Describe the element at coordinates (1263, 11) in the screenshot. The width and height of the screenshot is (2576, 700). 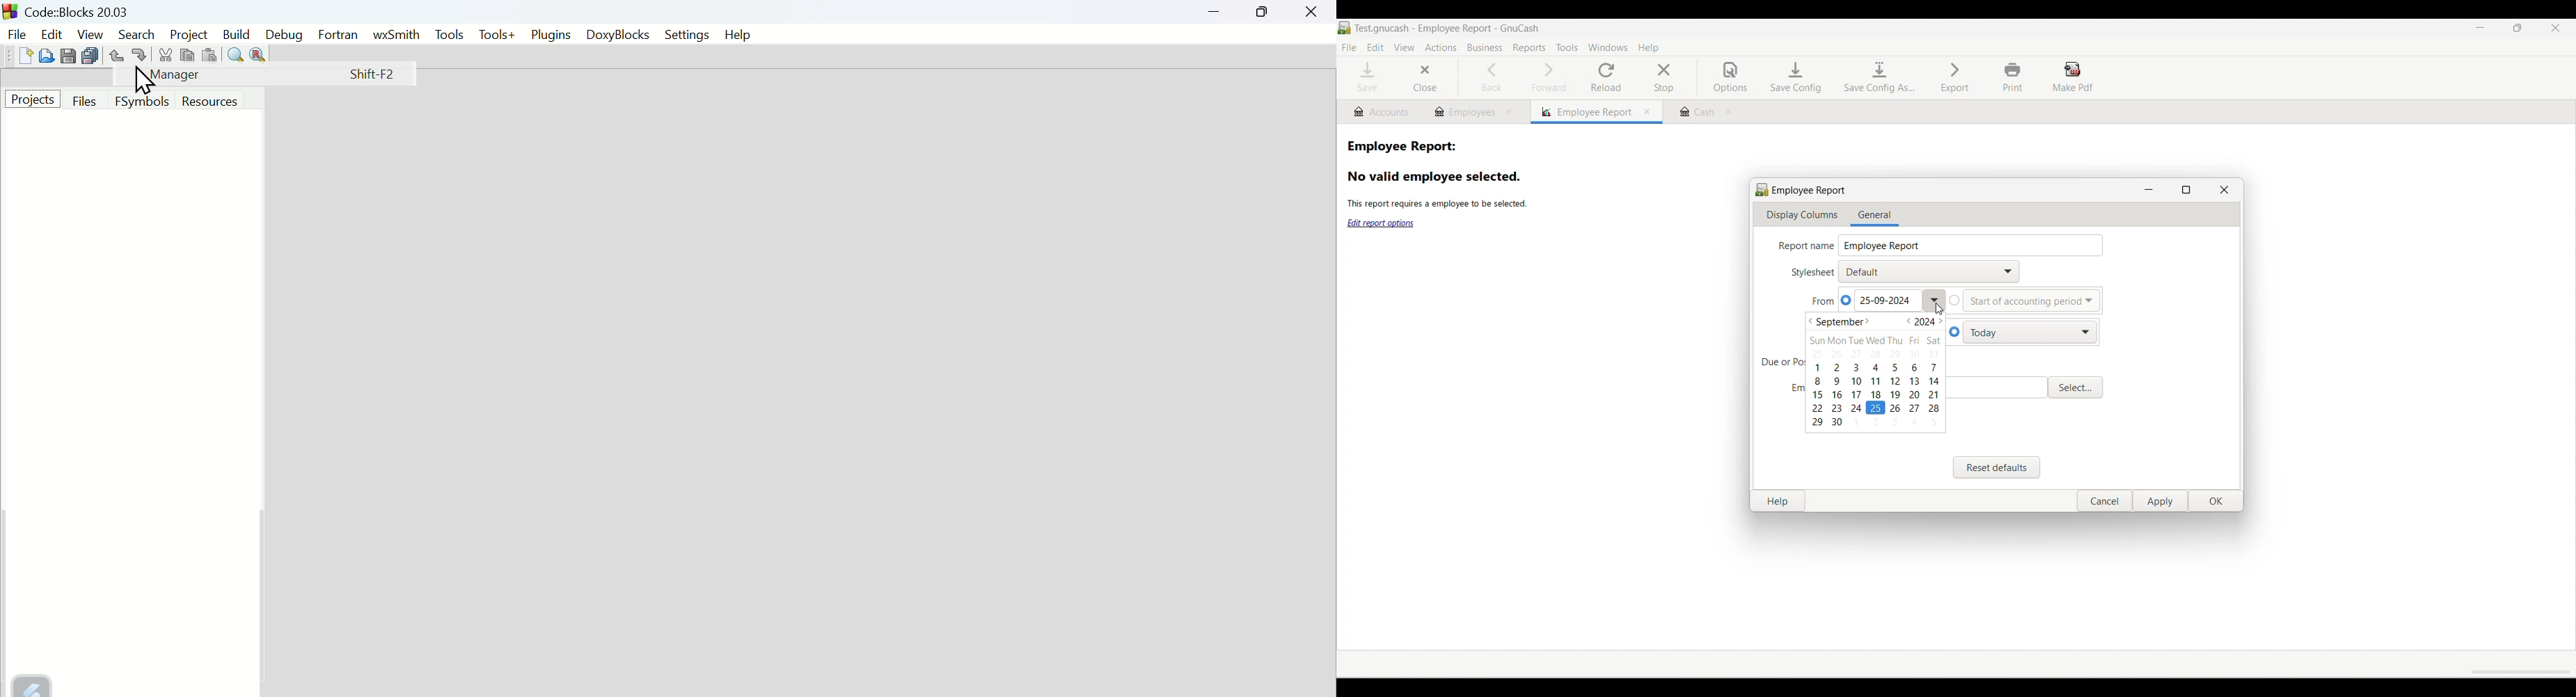
I see `Maximize` at that location.